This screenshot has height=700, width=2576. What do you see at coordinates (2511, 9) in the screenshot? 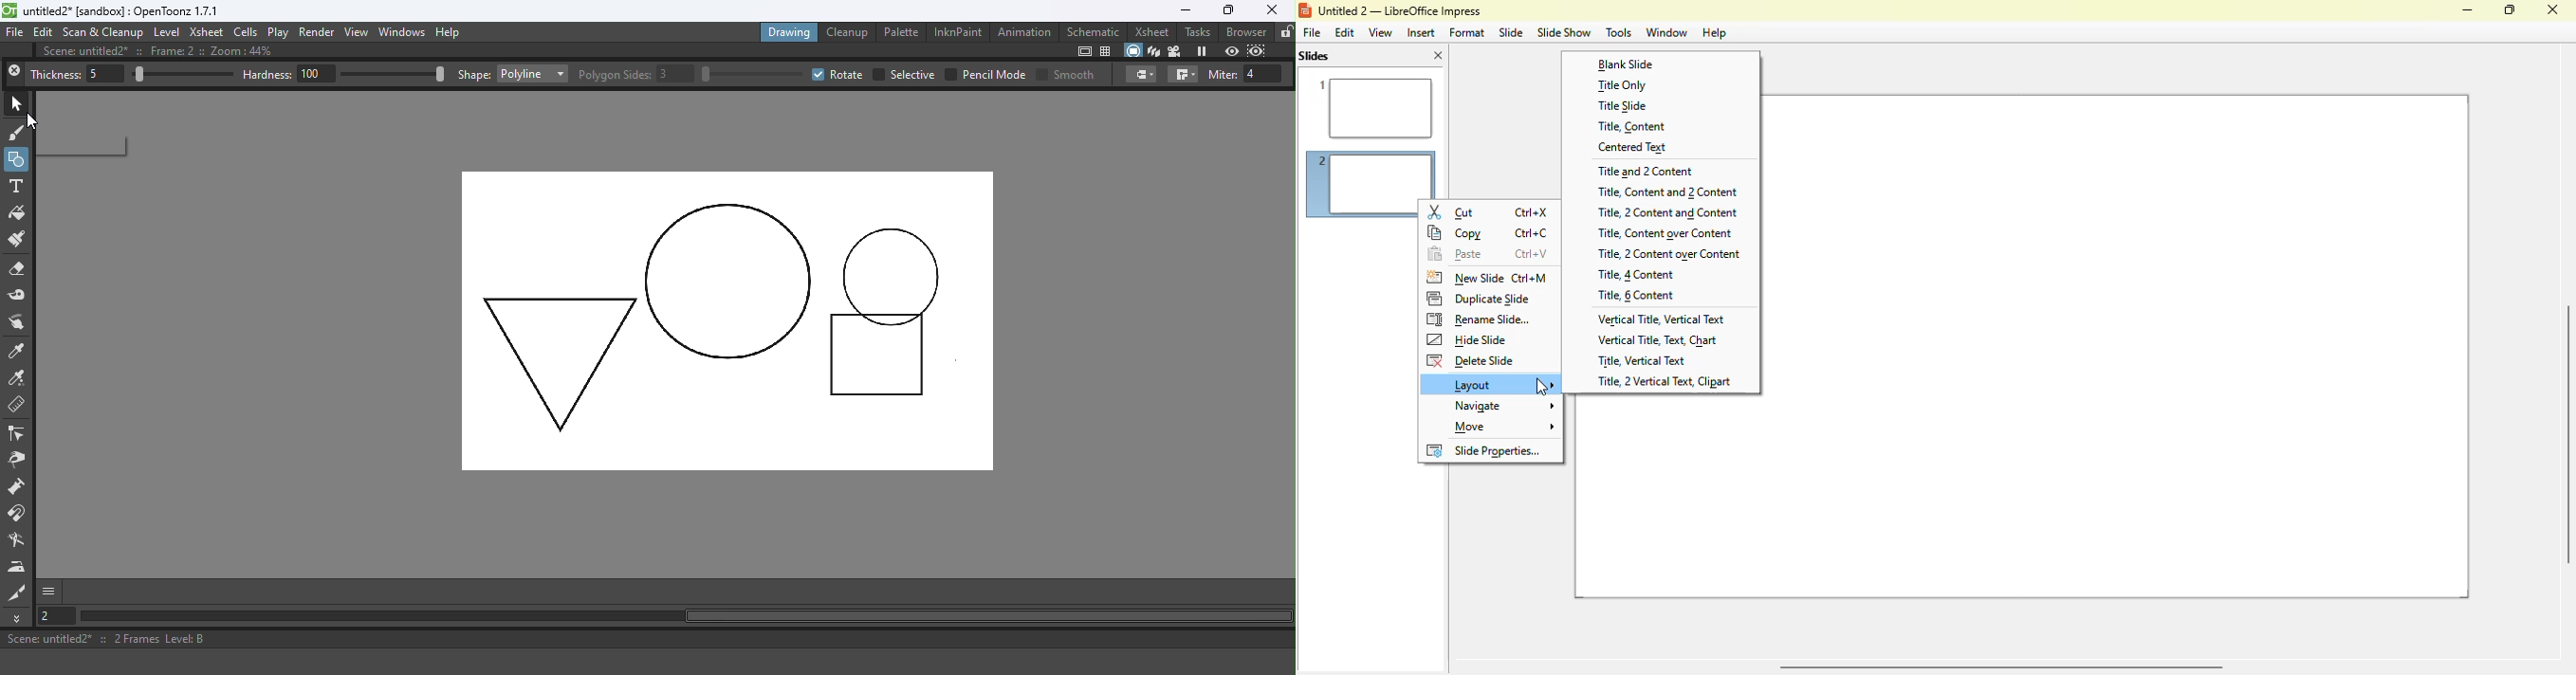
I see `maximize` at bounding box center [2511, 9].